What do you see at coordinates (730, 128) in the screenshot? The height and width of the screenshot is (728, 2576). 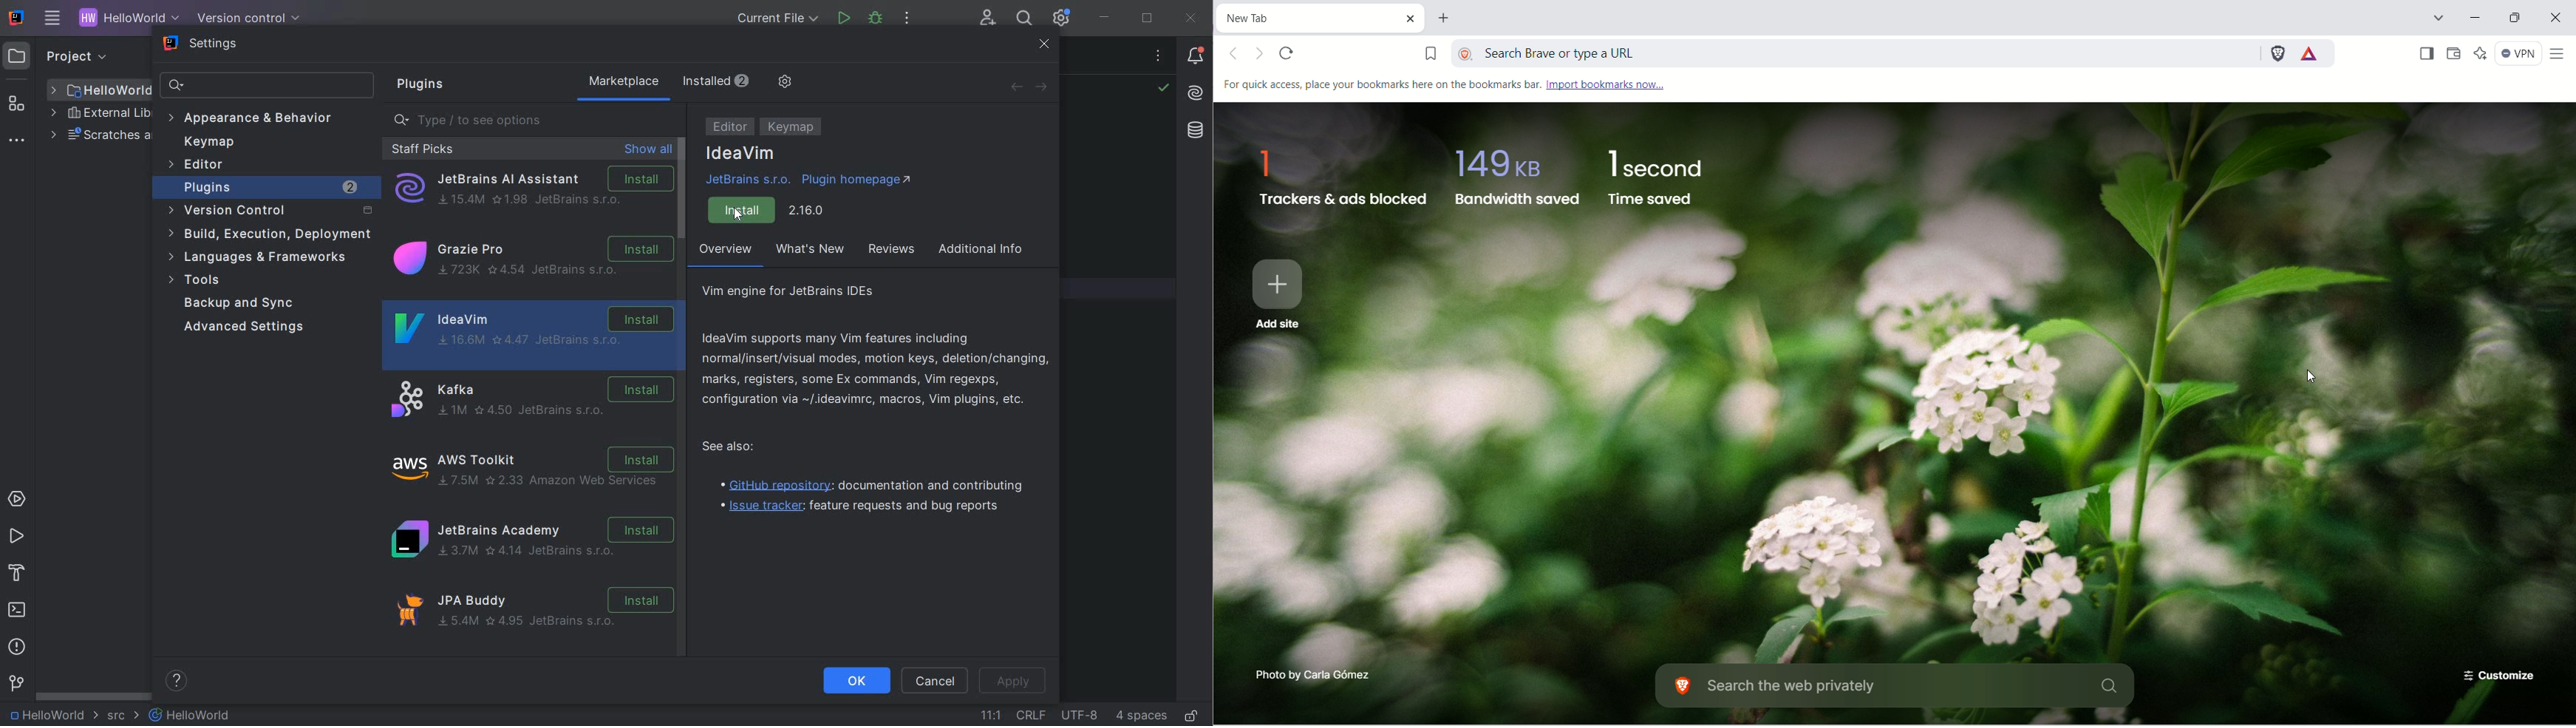 I see `EDITOR` at bounding box center [730, 128].